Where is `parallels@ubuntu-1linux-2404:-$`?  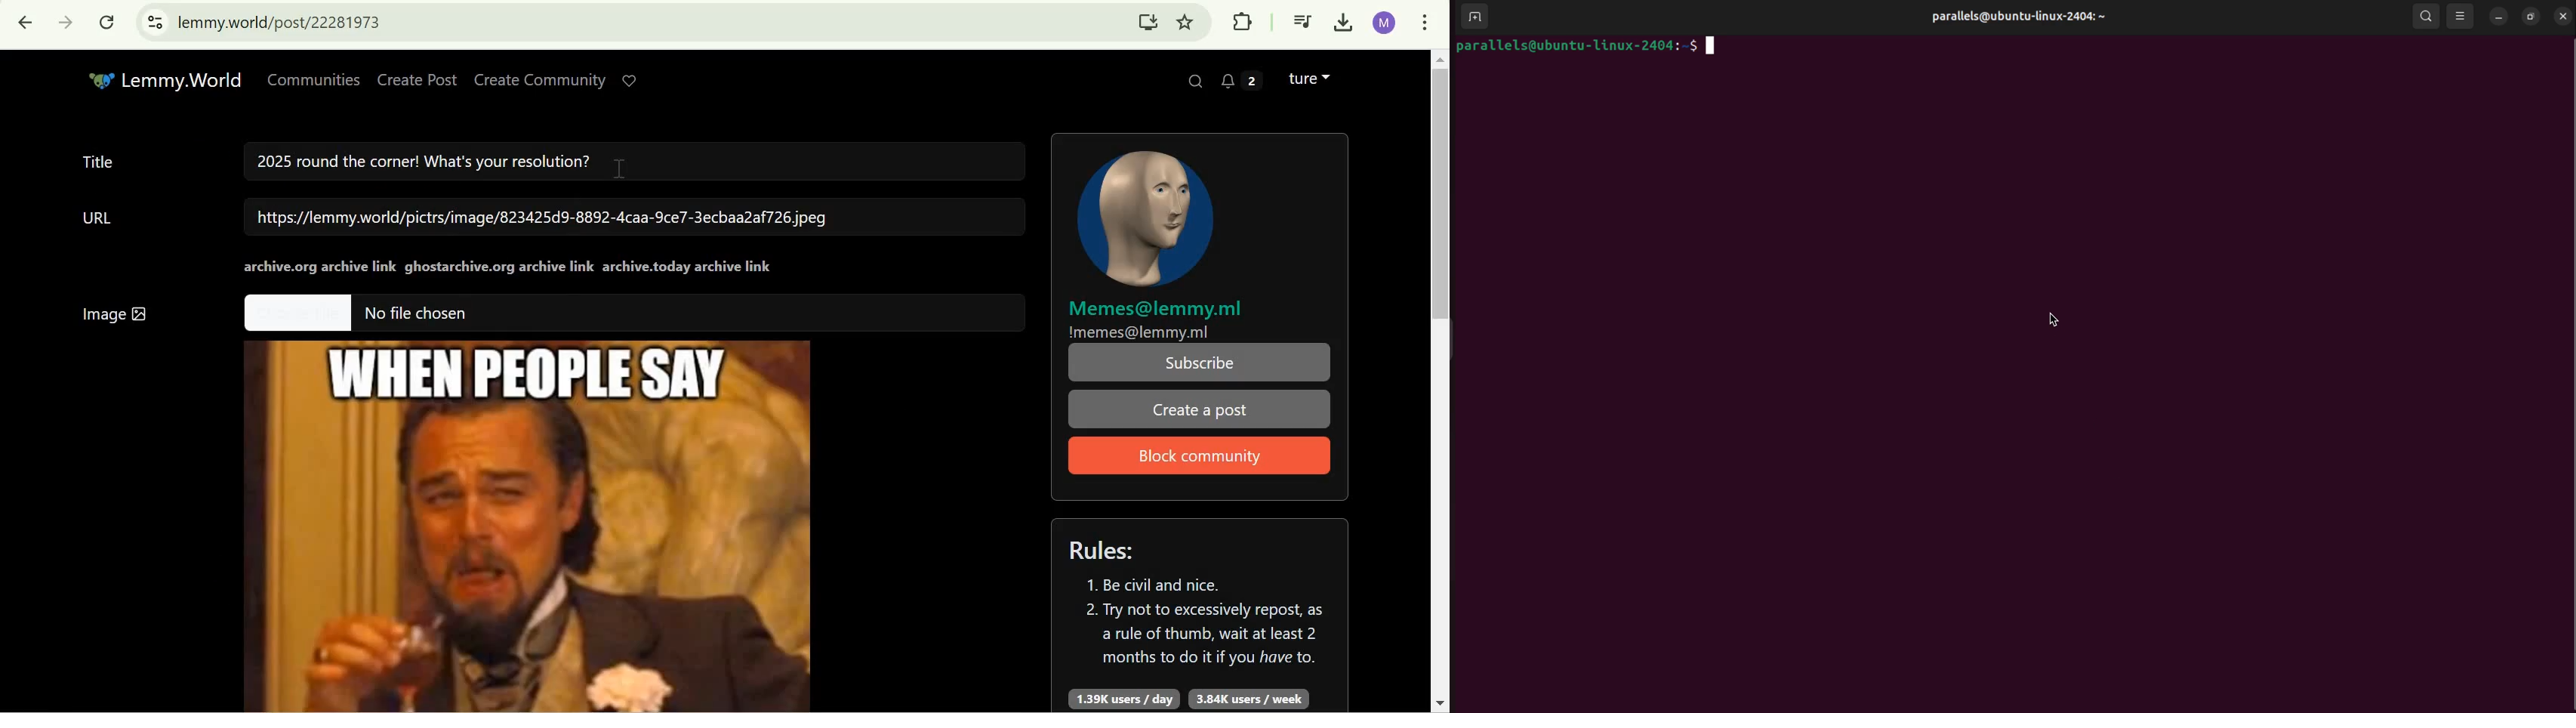
parallels@ubuntu-1linux-2404:-$ is located at coordinates (1589, 47).